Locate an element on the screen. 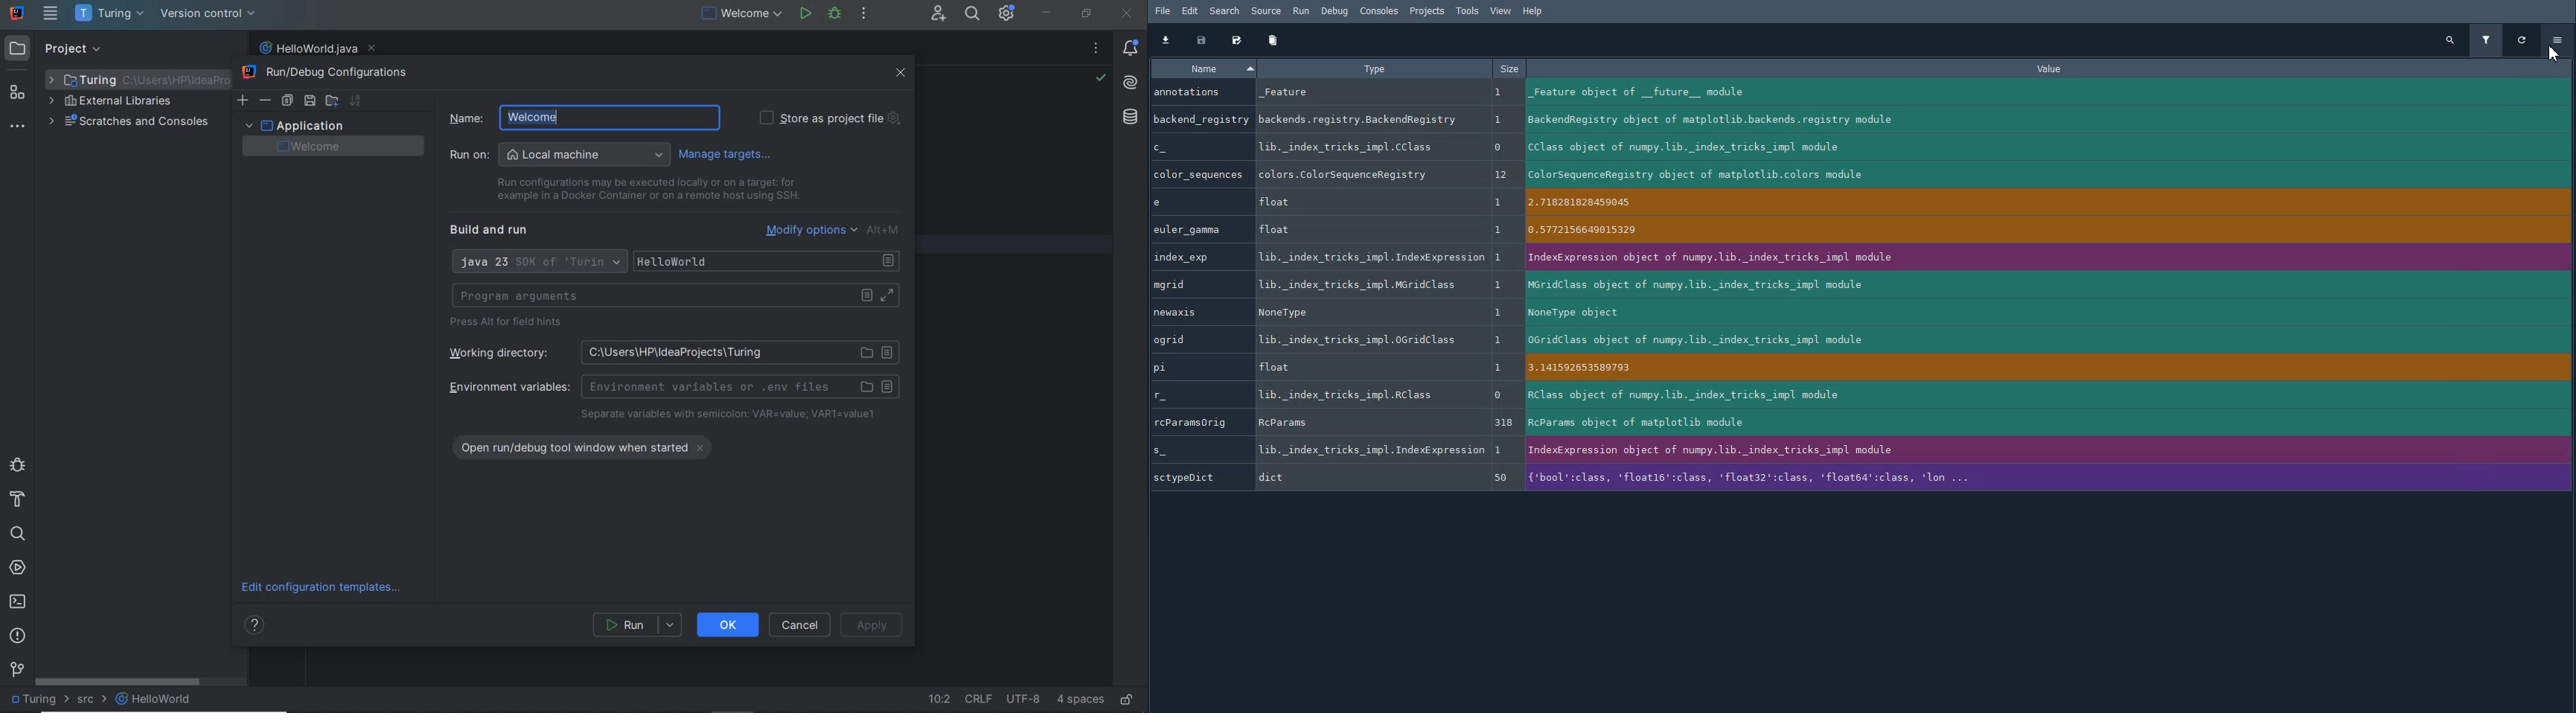 The height and width of the screenshot is (728, 2576). Impot Data is located at coordinates (1165, 39).